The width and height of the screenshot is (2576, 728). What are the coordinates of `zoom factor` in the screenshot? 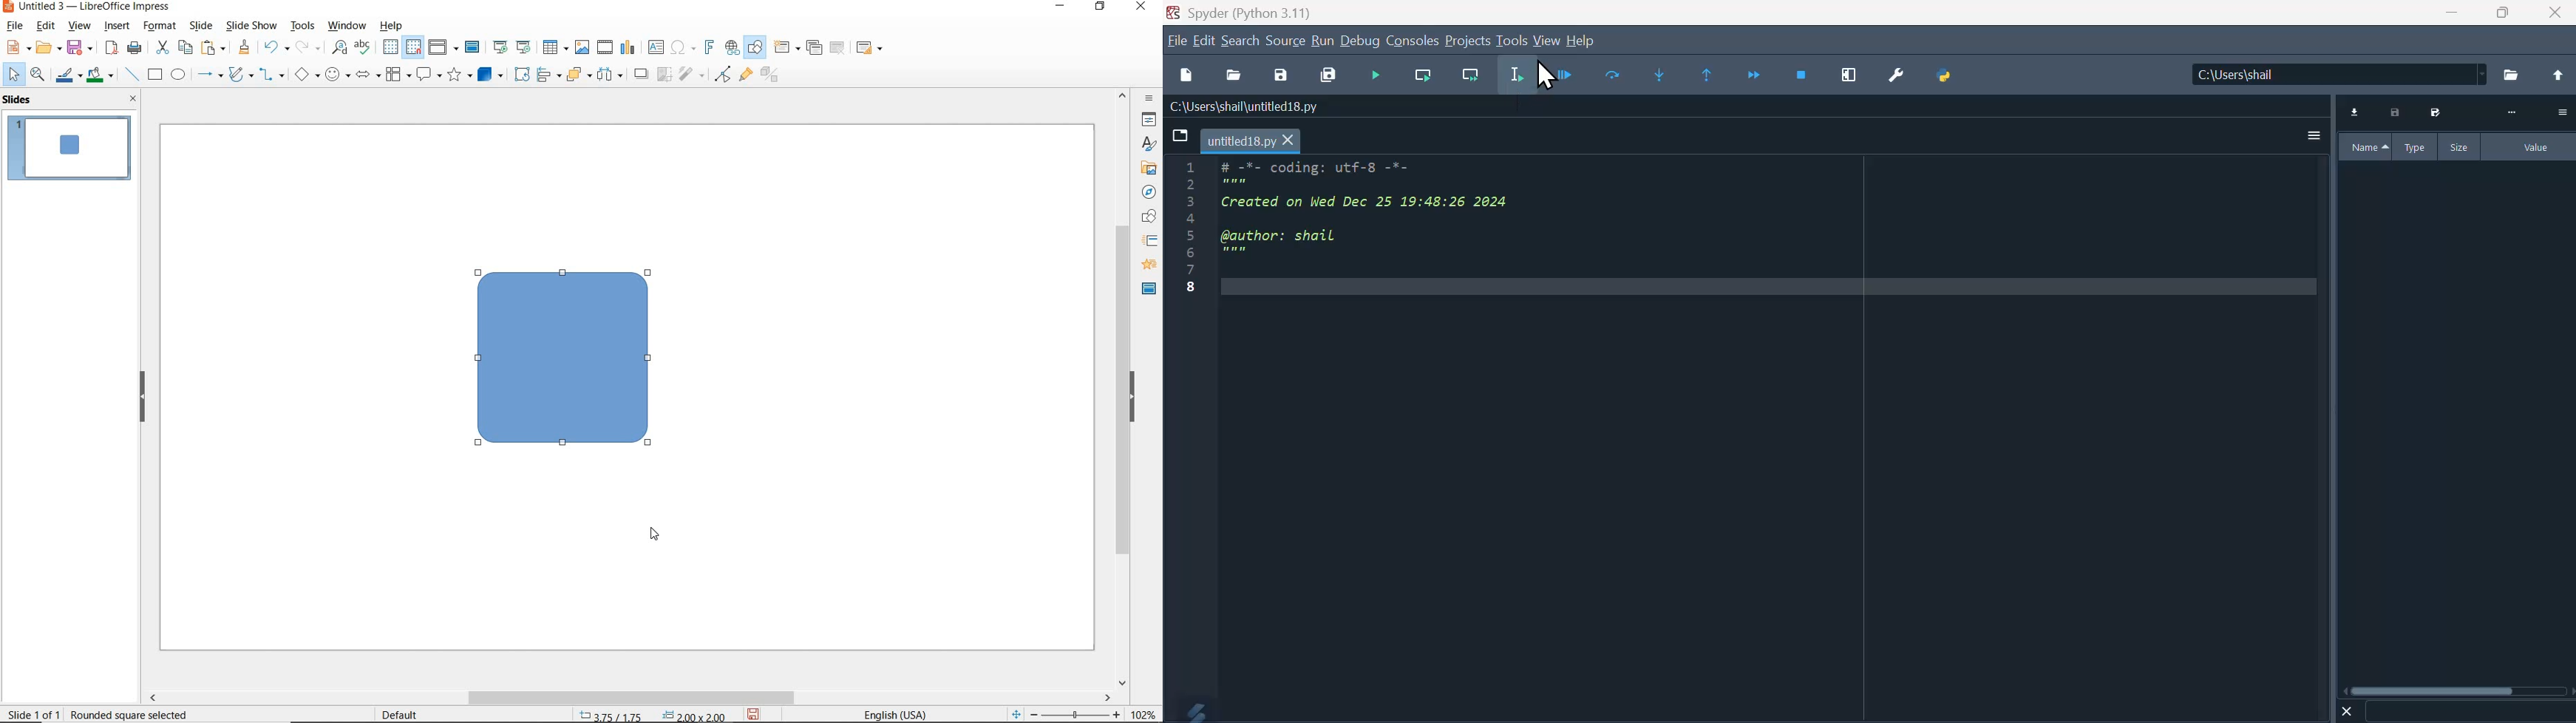 It's located at (1144, 711).